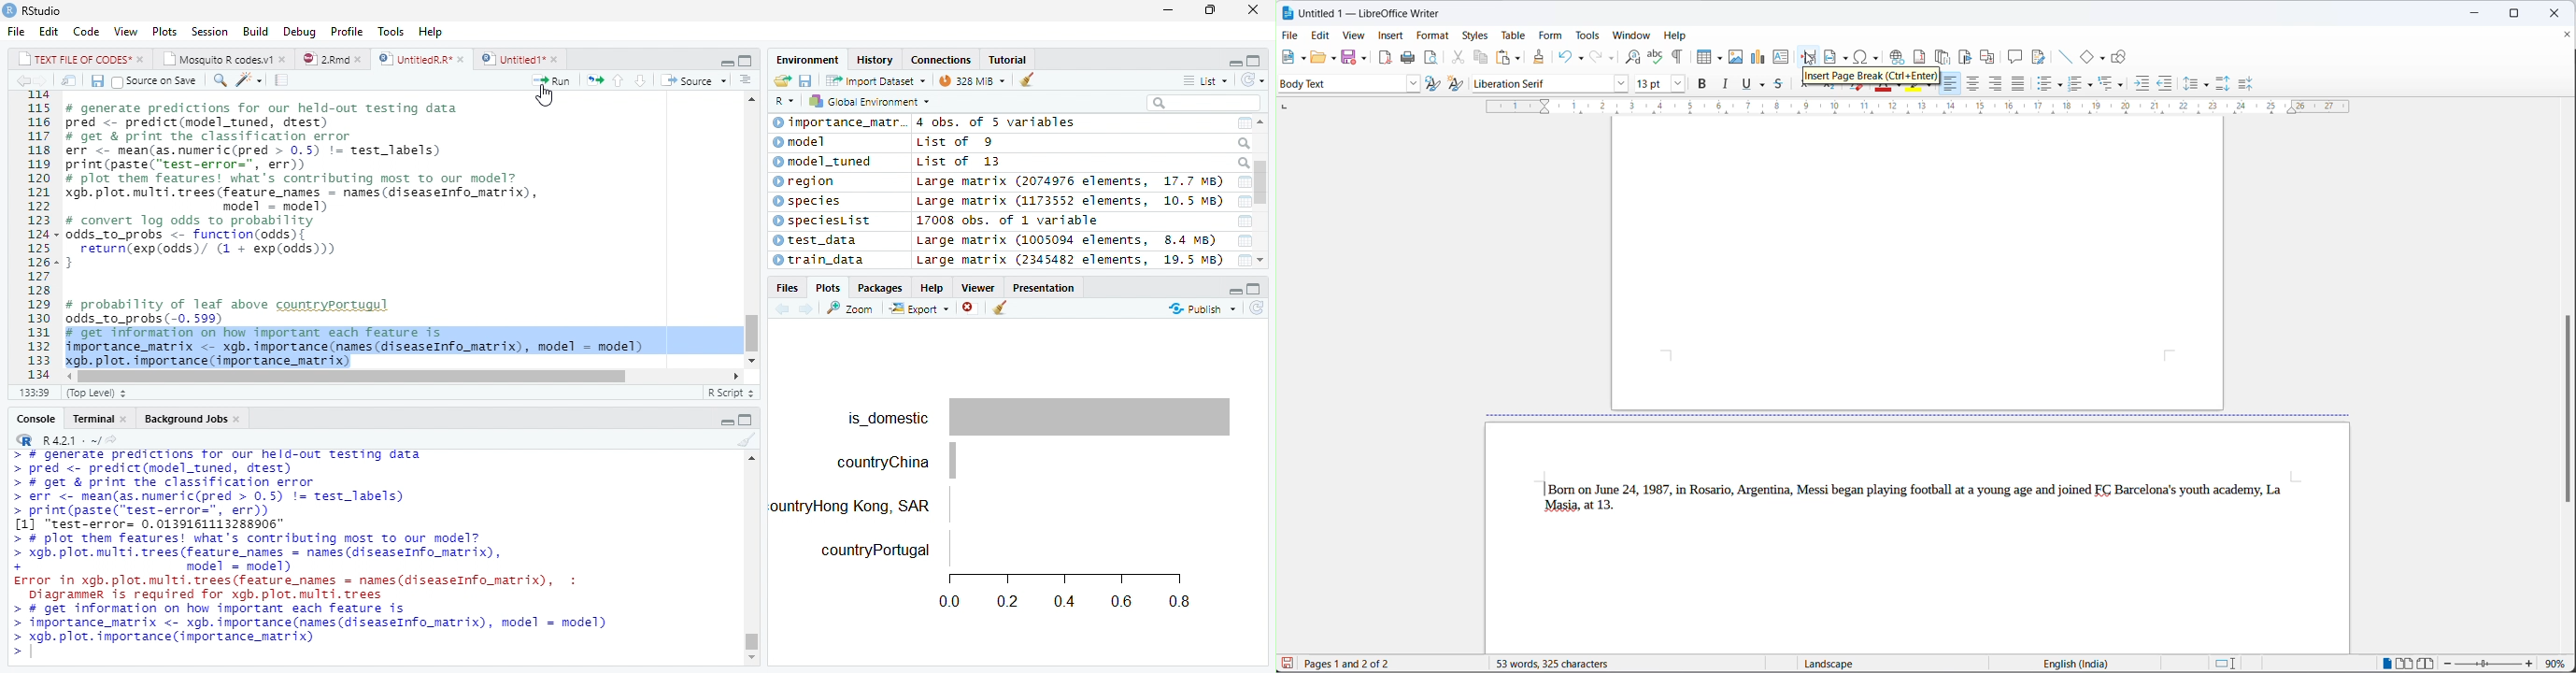 This screenshot has height=700, width=2576. Describe the element at coordinates (1434, 84) in the screenshot. I see `update selected style` at that location.